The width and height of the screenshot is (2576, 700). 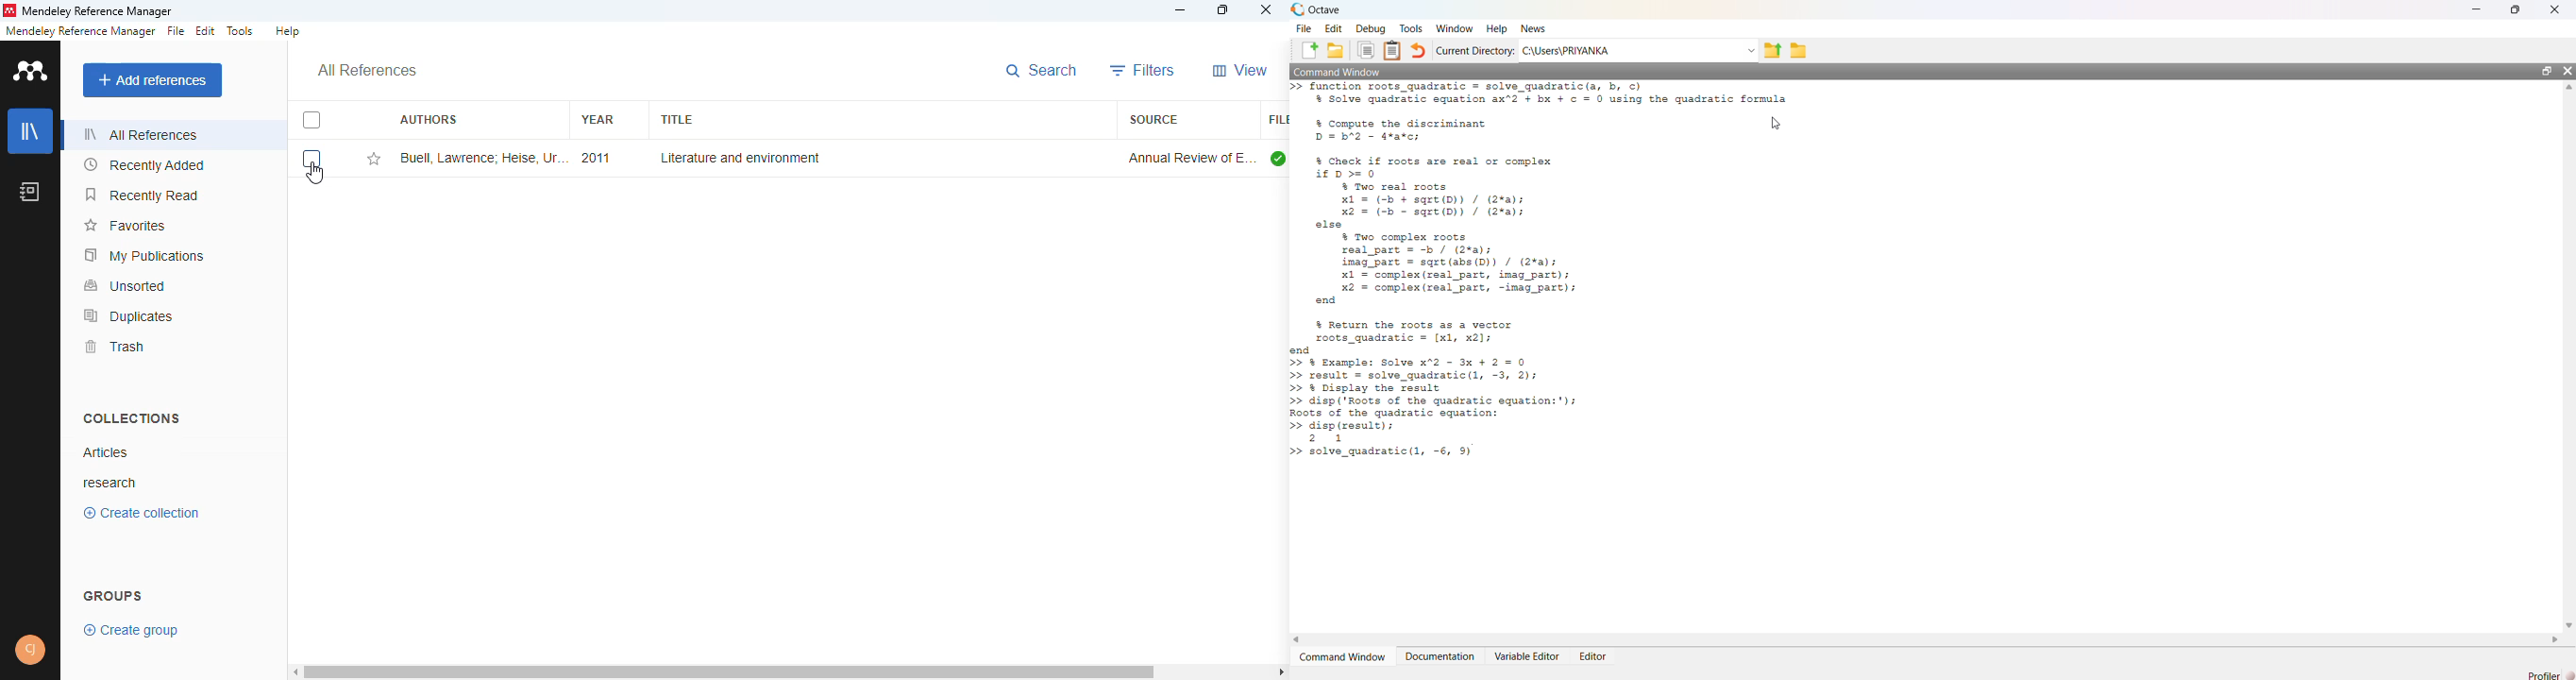 What do you see at coordinates (1751, 50) in the screenshot?
I see `Dropdown` at bounding box center [1751, 50].